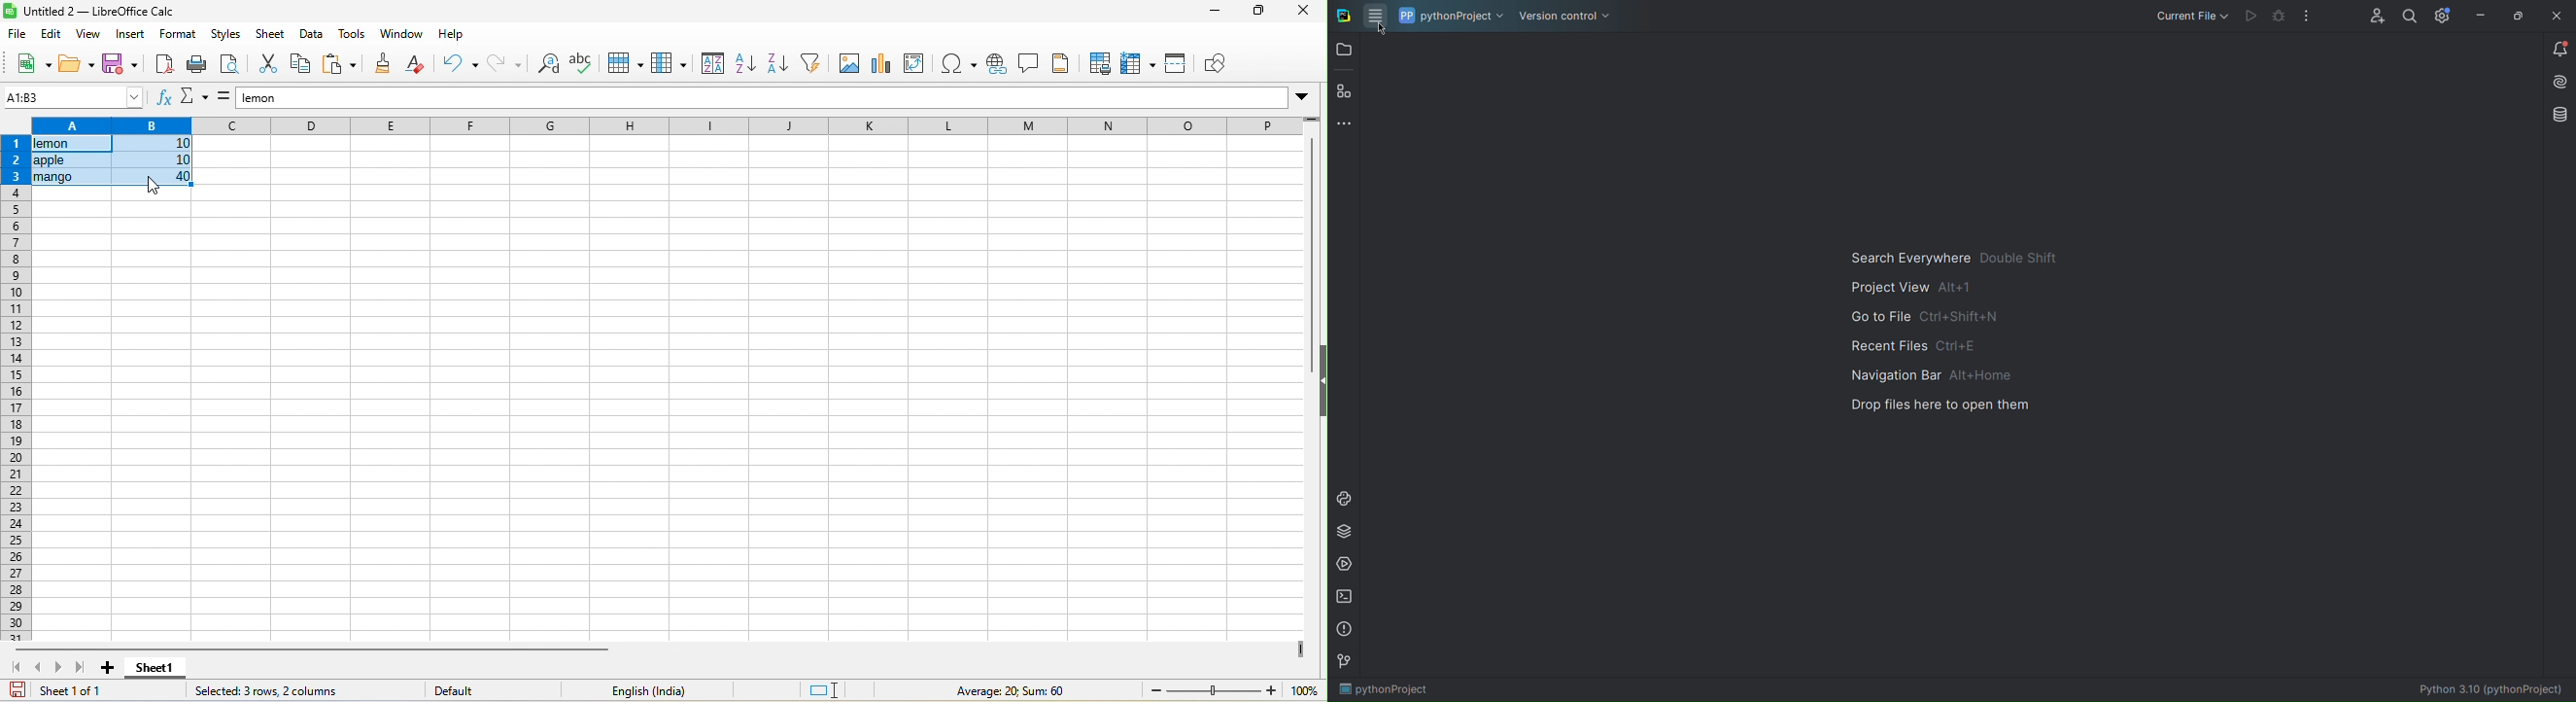 This screenshot has width=2576, height=728. Describe the element at coordinates (1346, 499) in the screenshot. I see `Python Console` at that location.